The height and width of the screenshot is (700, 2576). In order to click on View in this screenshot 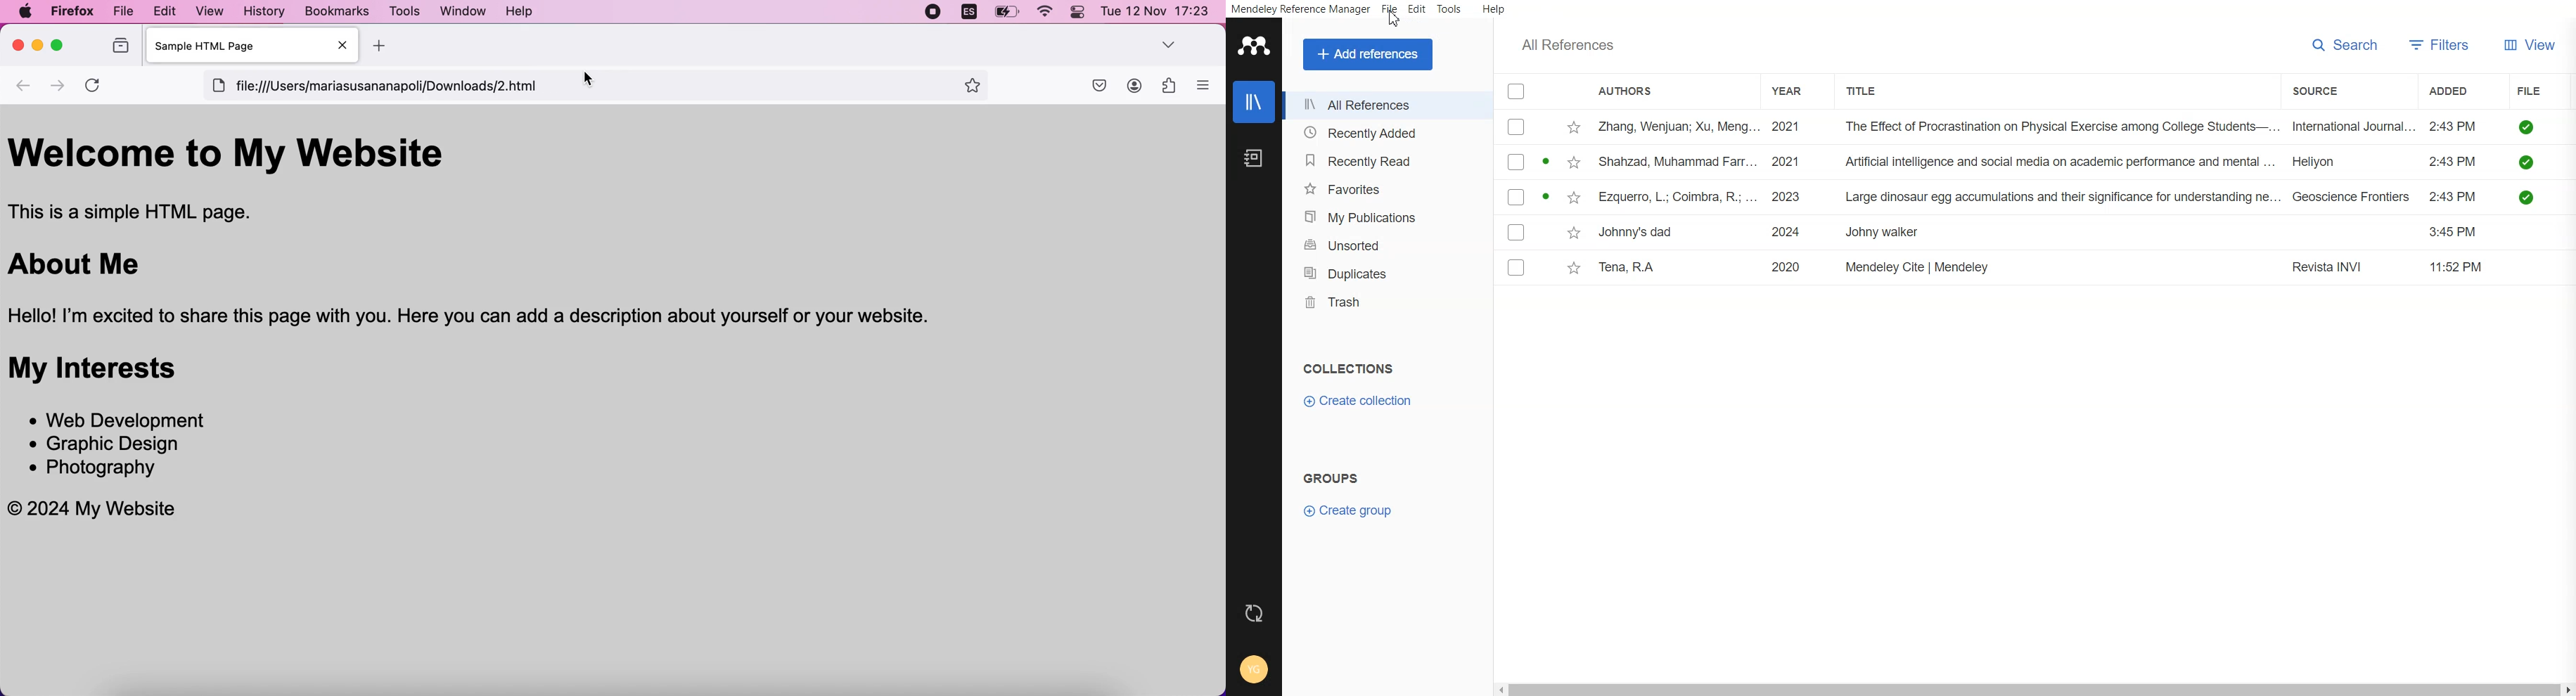, I will do `click(2530, 46)`.